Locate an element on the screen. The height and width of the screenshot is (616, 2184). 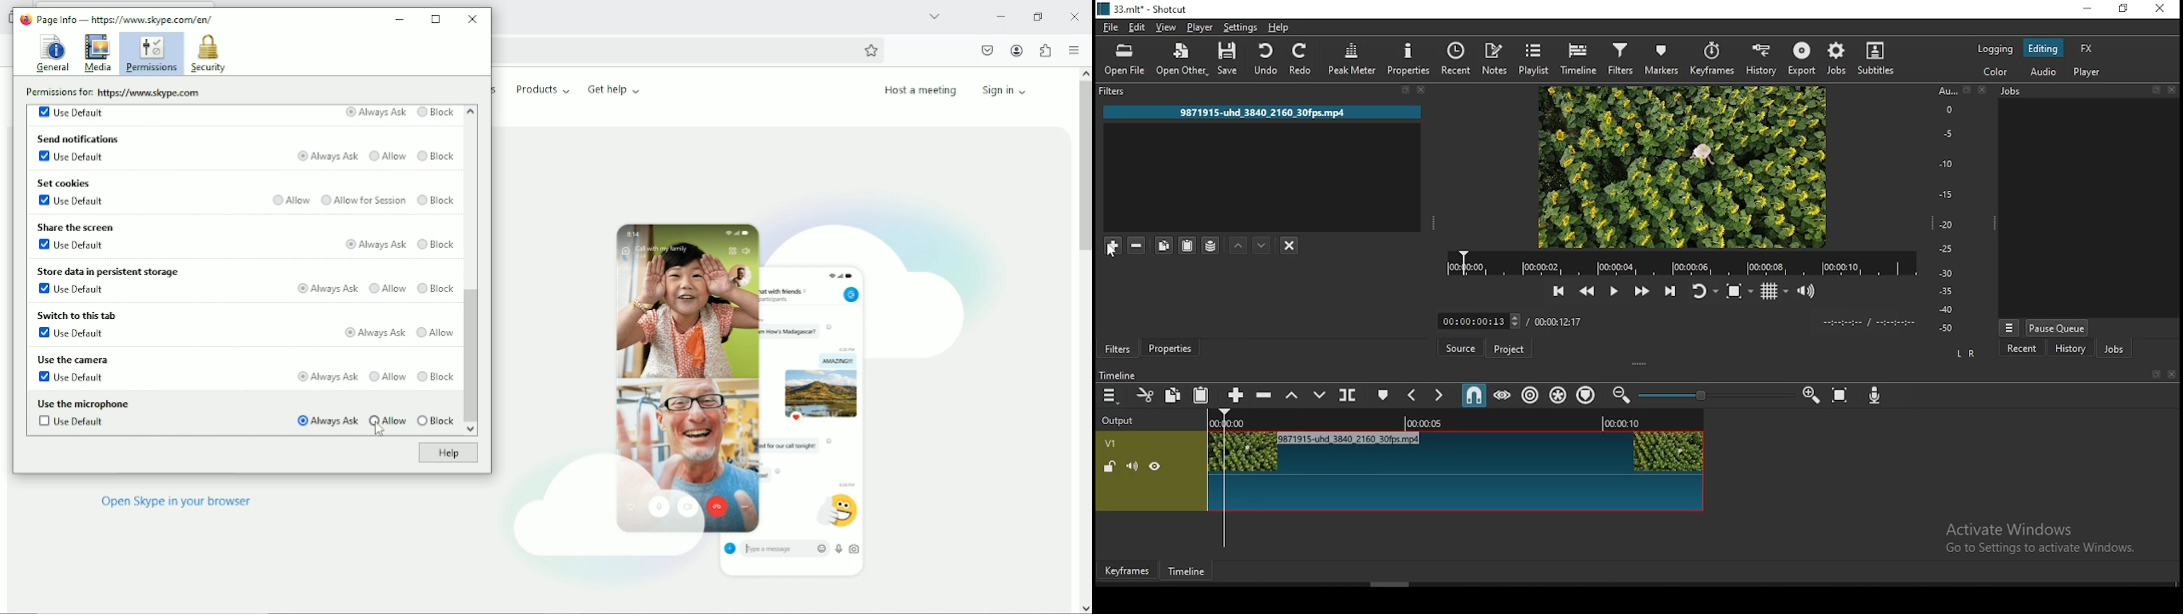
Close is located at coordinates (472, 18).